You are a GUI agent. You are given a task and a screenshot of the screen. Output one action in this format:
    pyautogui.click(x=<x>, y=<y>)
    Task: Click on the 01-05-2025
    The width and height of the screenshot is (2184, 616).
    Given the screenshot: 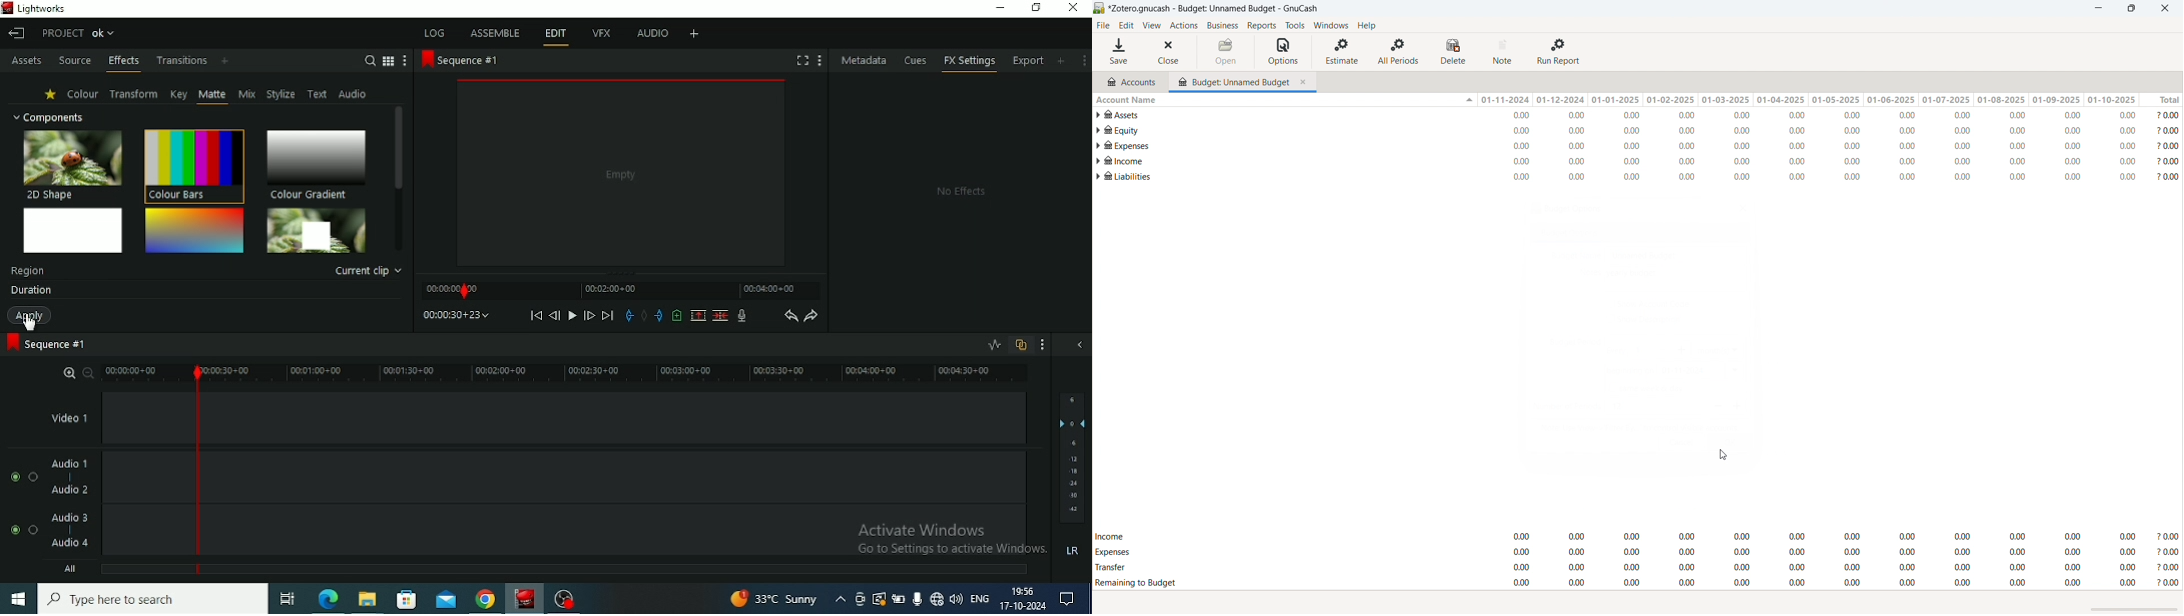 What is the action you would take?
    pyautogui.click(x=1835, y=100)
    